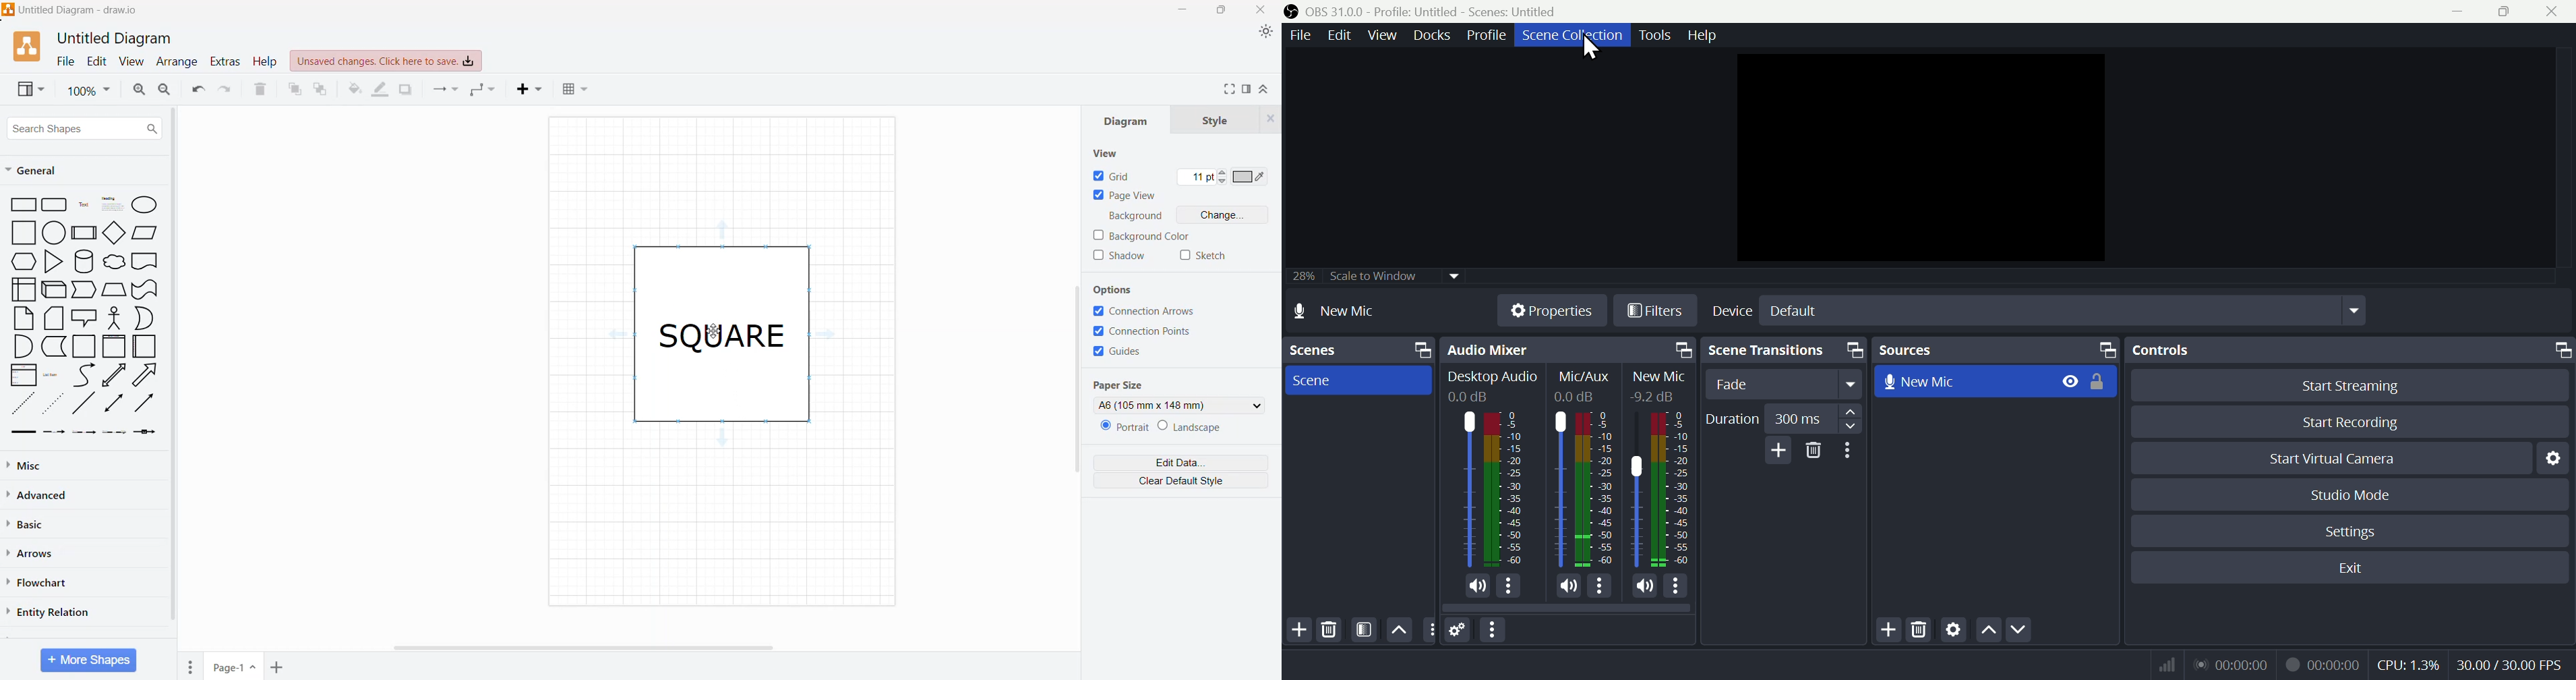 The width and height of the screenshot is (2576, 700). What do you see at coordinates (23, 289) in the screenshot?
I see ` User Interface` at bounding box center [23, 289].